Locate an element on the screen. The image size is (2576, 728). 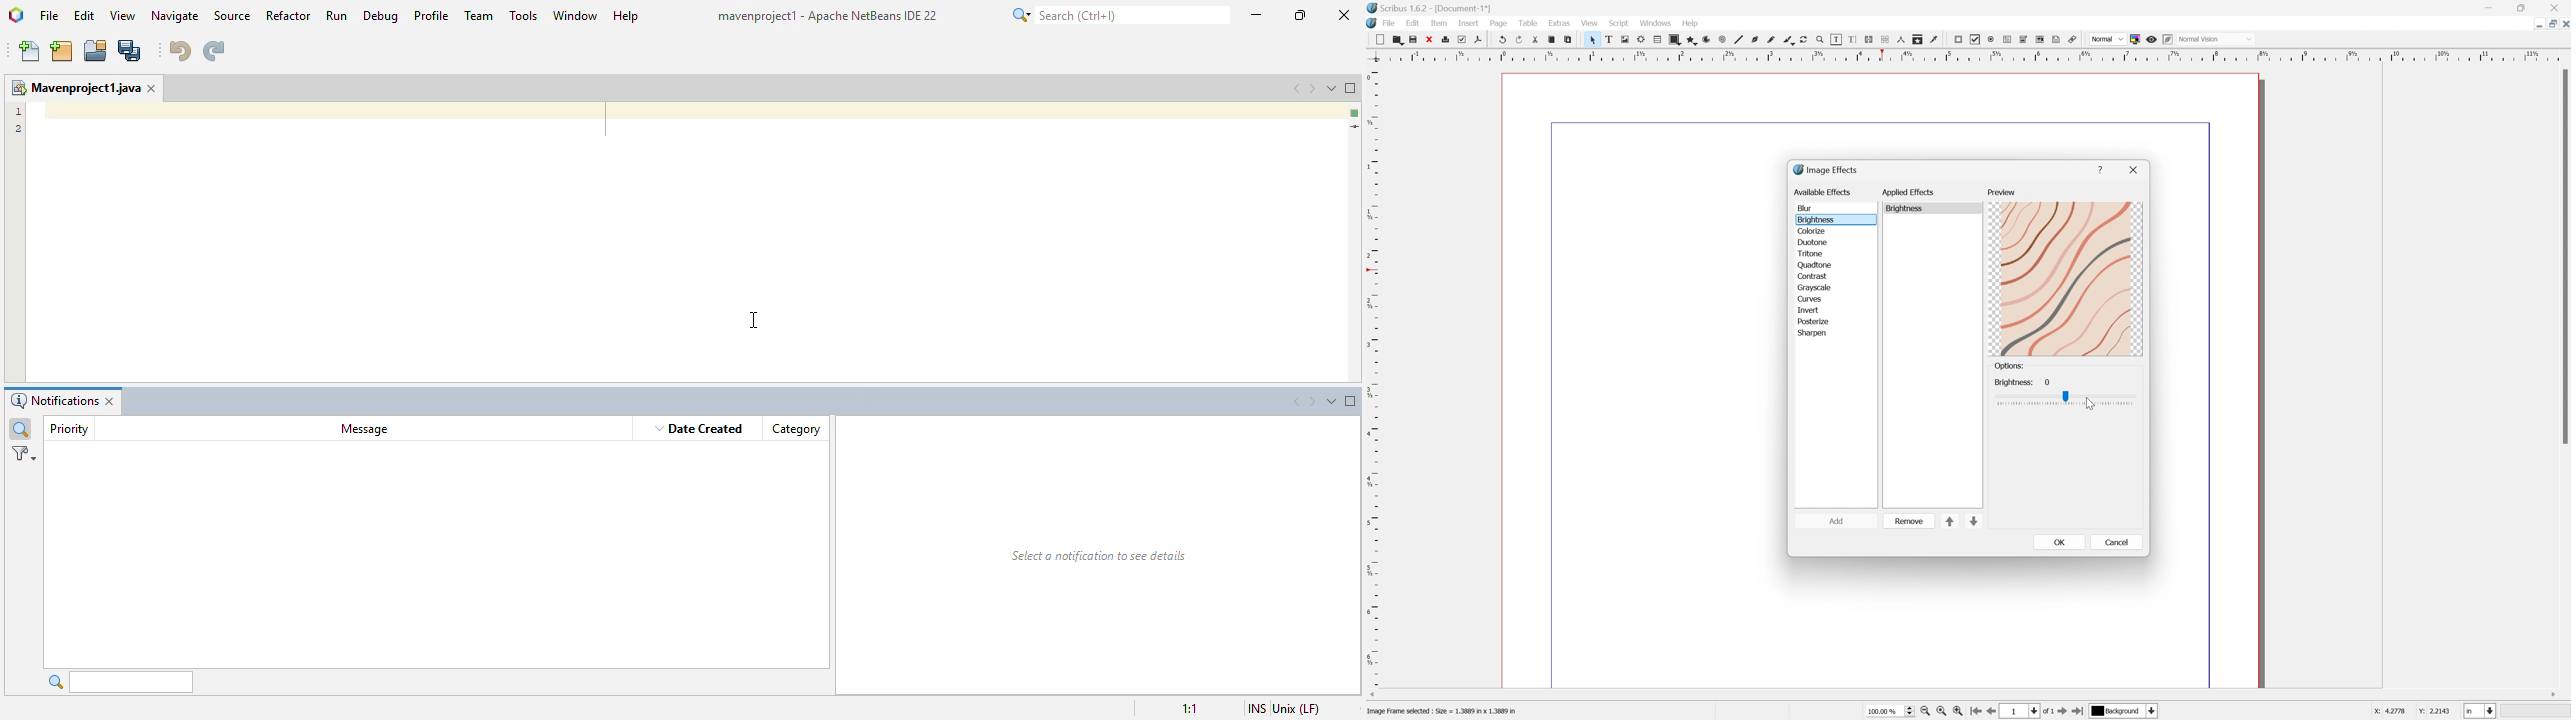
Zoom In is located at coordinates (1960, 713).